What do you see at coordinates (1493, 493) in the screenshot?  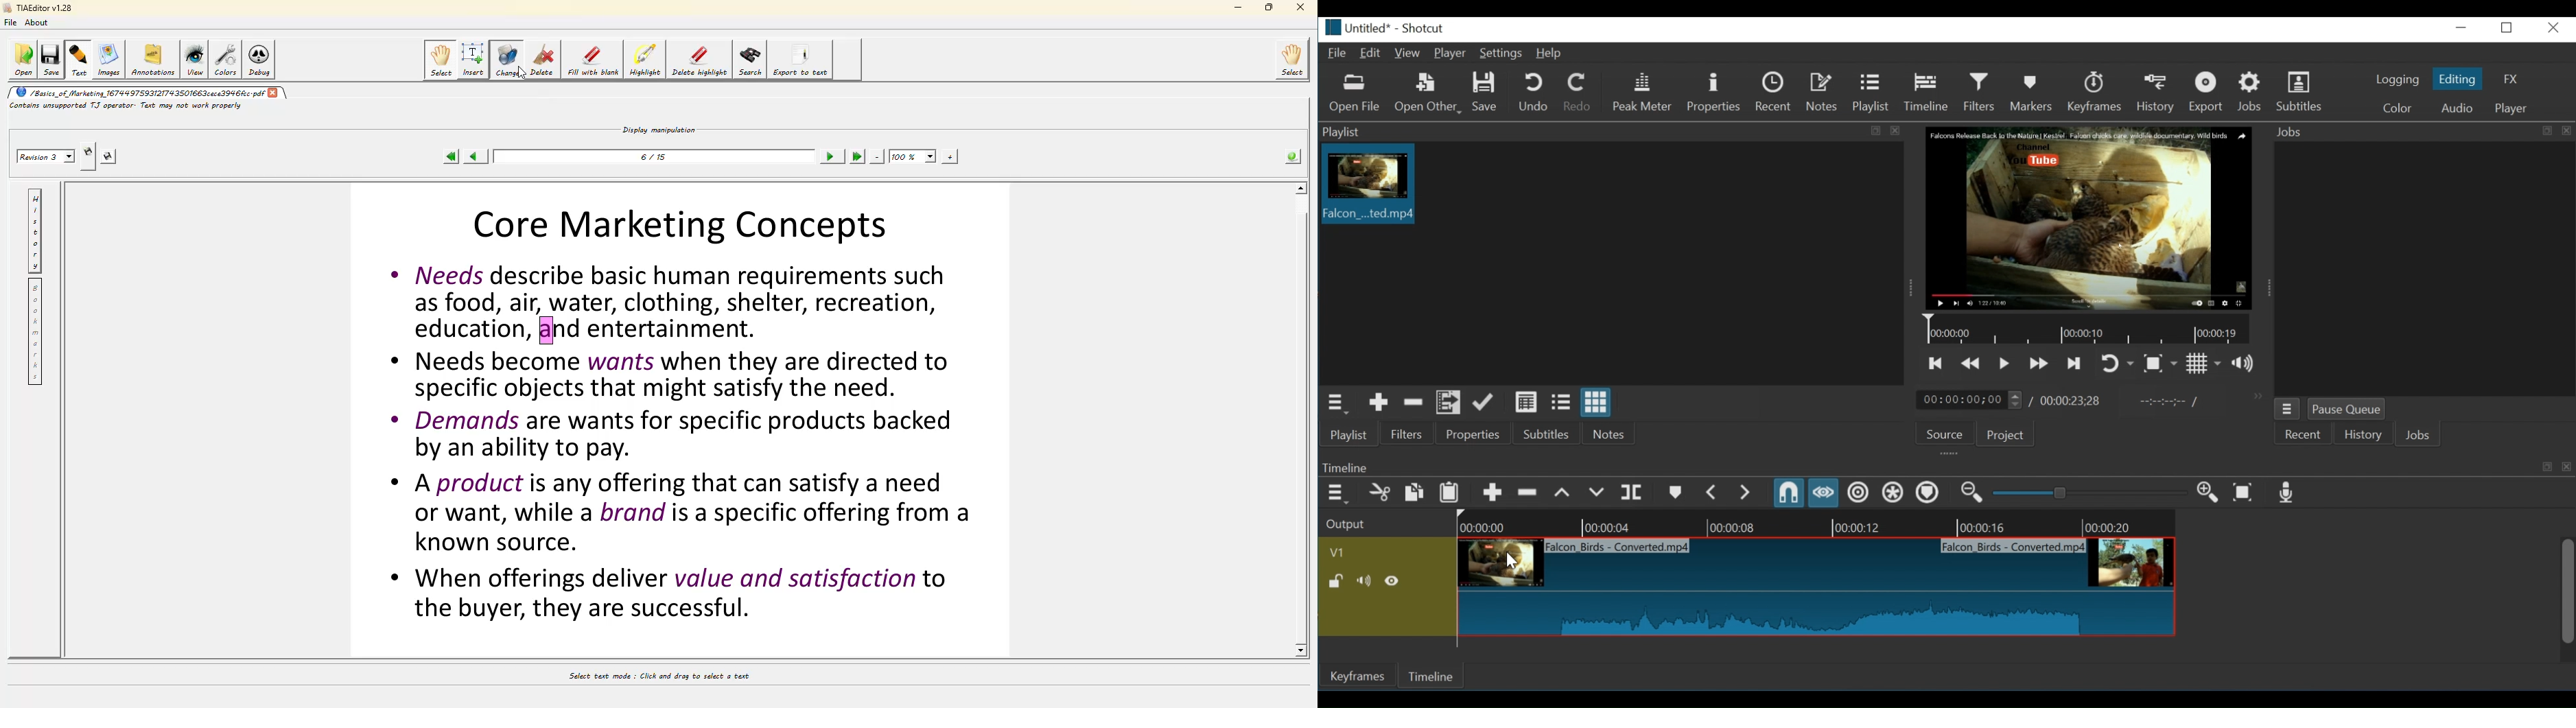 I see `Append` at bounding box center [1493, 493].